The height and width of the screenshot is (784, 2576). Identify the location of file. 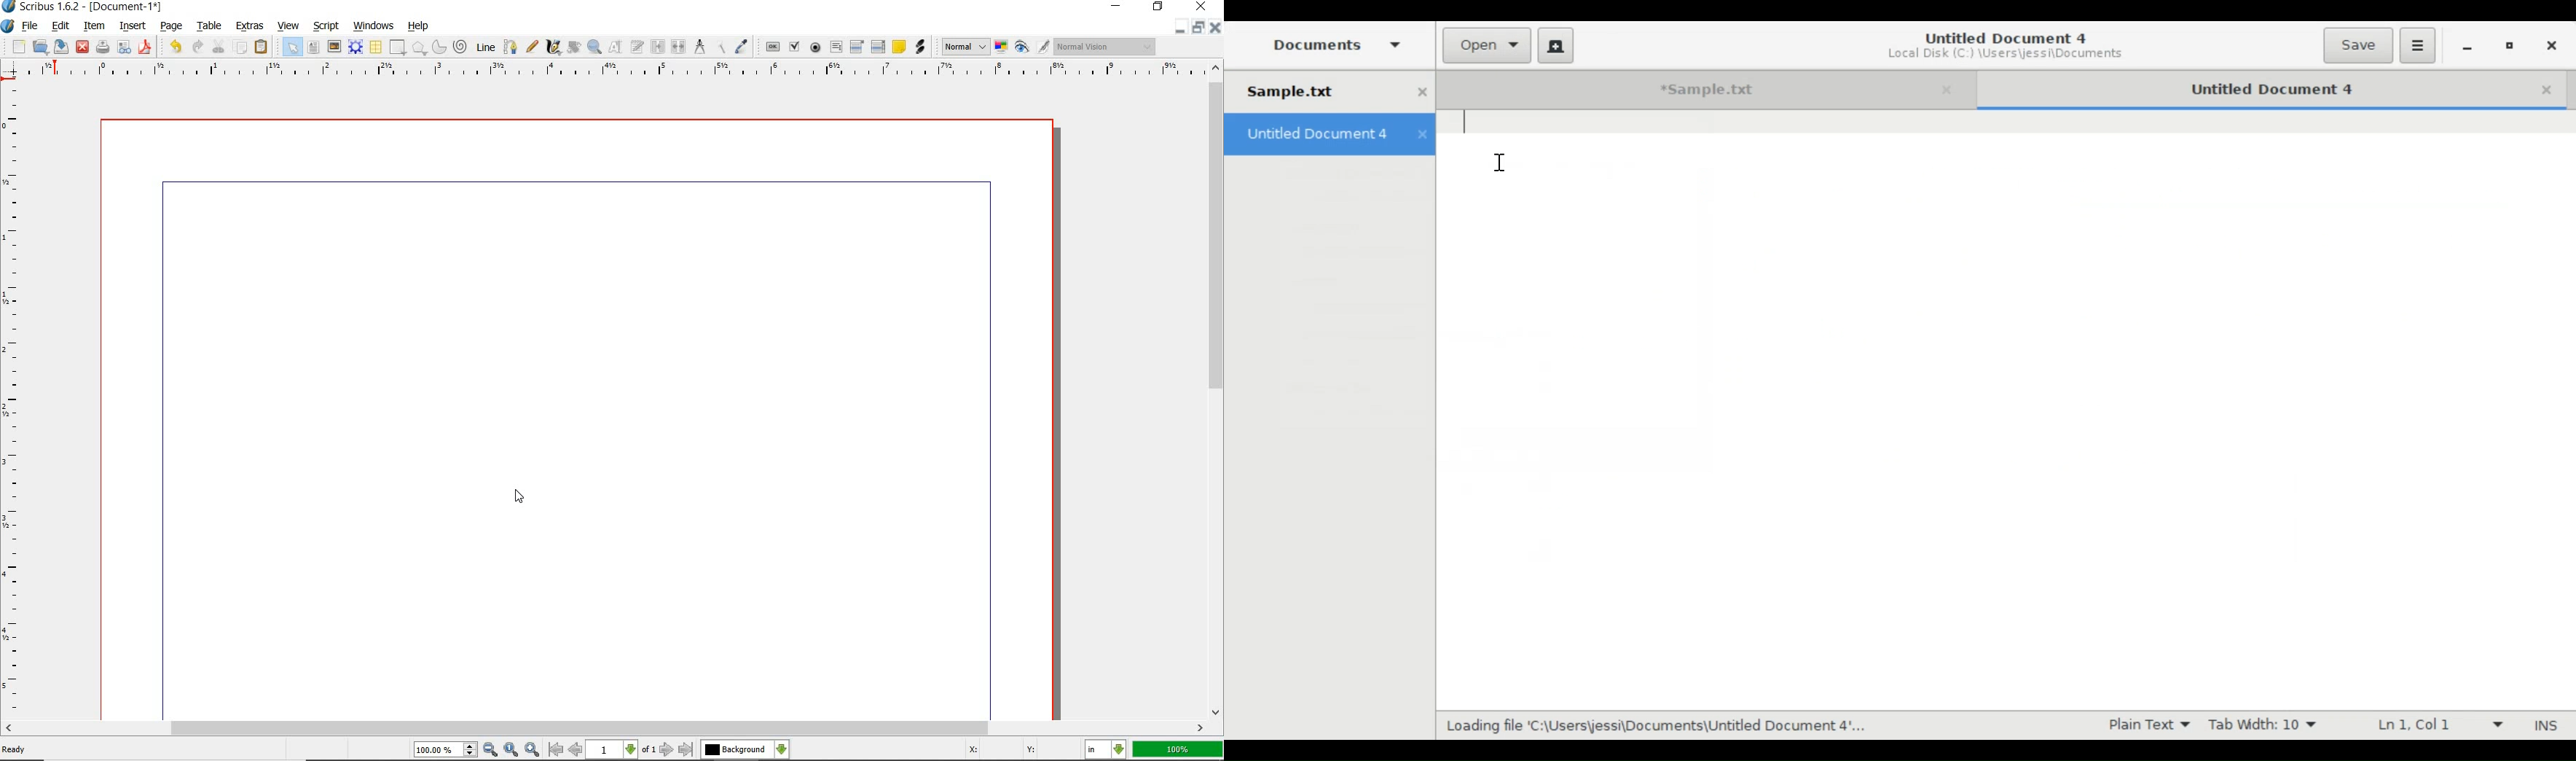
(32, 25).